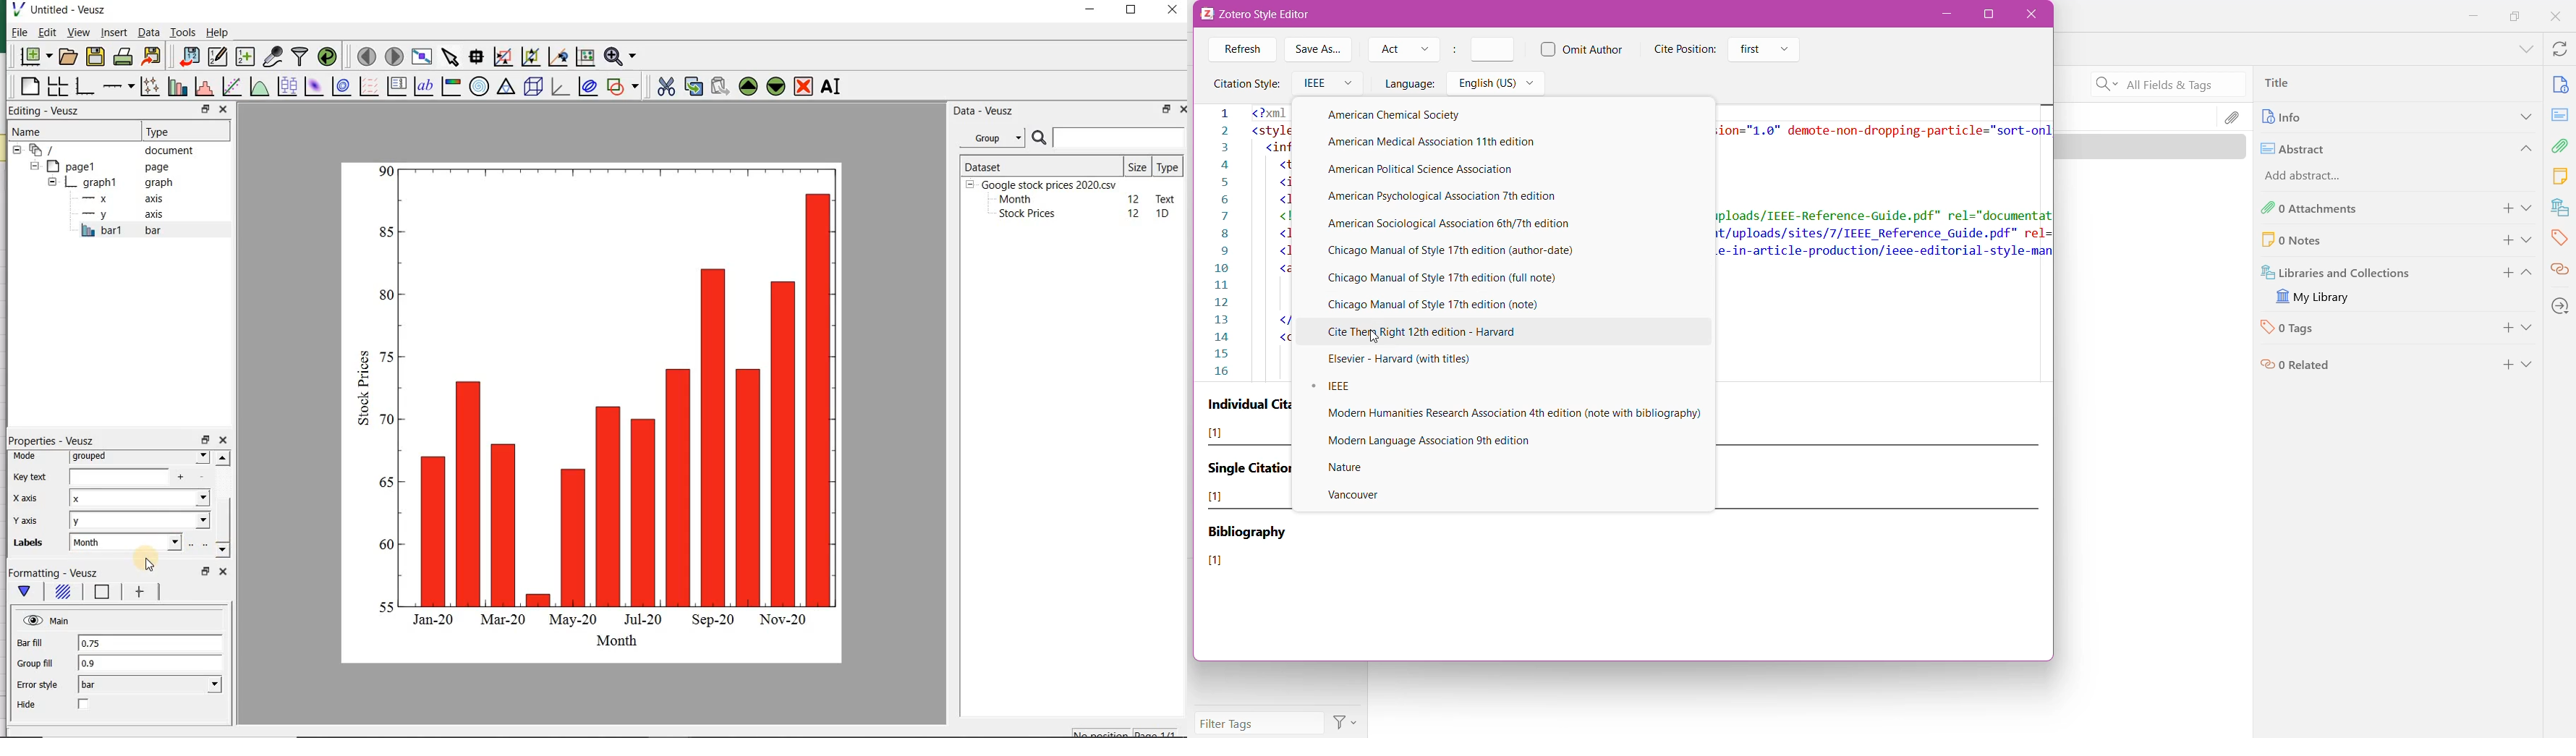 This screenshot has height=756, width=2576. I want to click on blank page, so click(29, 88).